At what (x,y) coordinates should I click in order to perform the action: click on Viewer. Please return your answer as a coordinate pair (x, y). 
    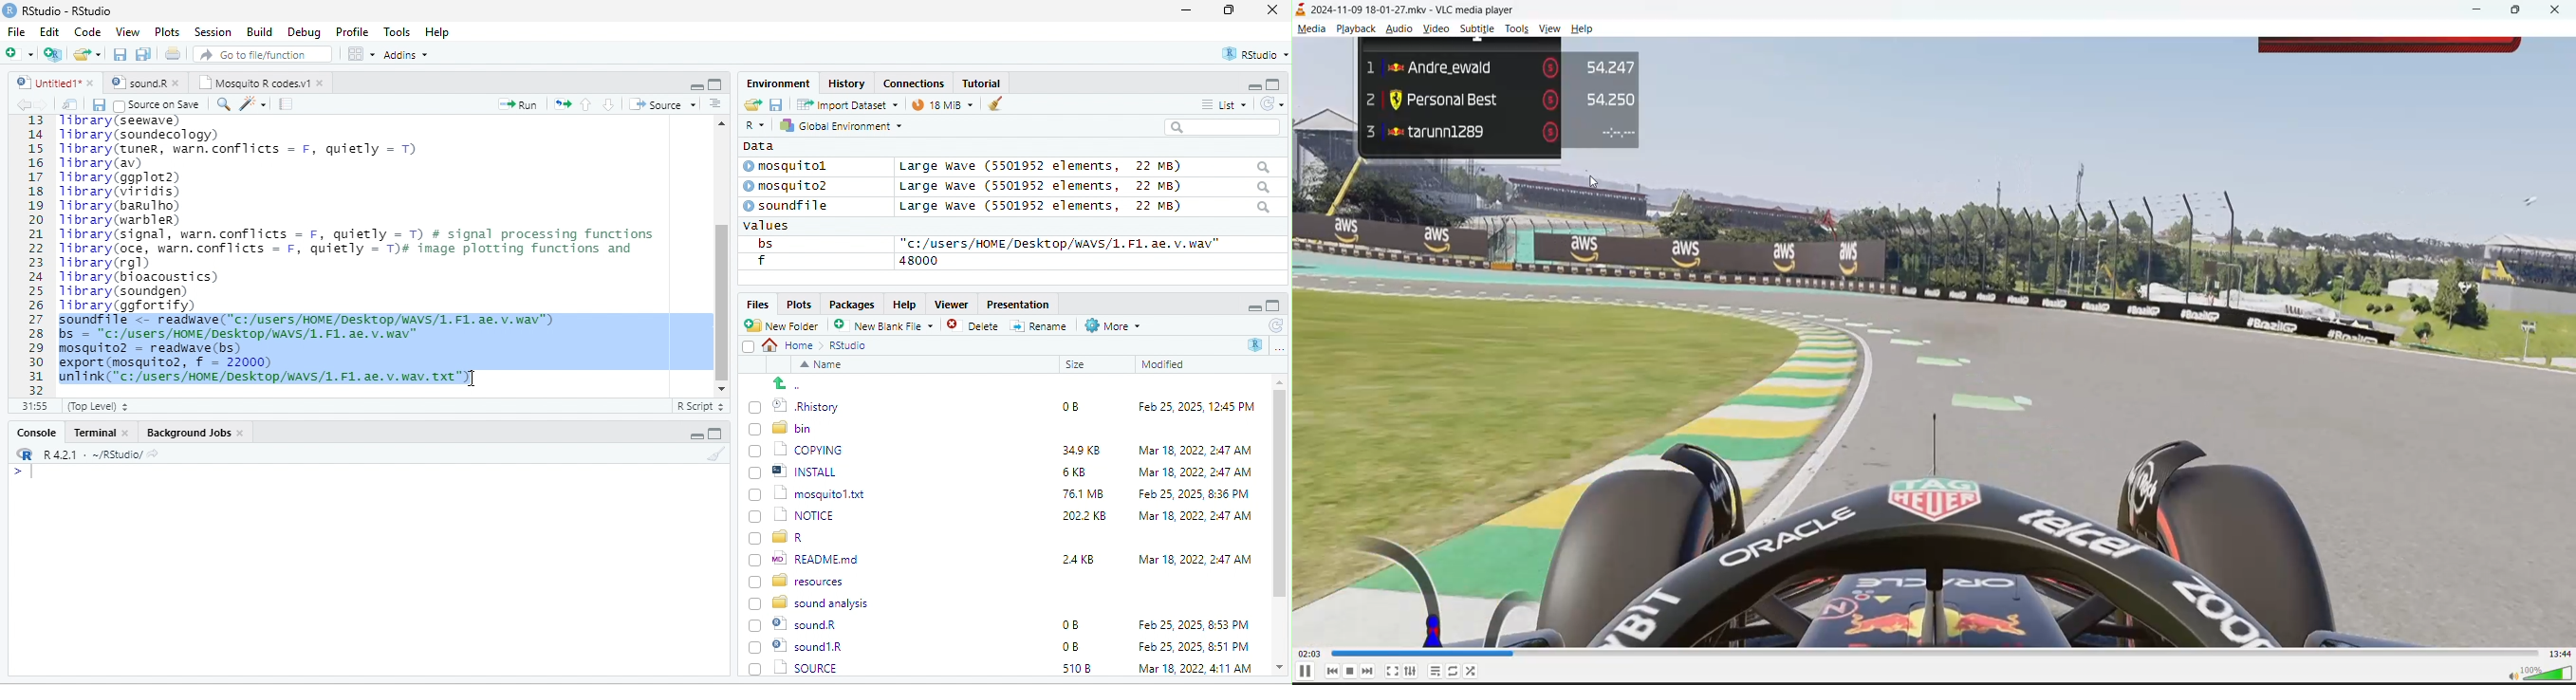
    Looking at the image, I should click on (949, 305).